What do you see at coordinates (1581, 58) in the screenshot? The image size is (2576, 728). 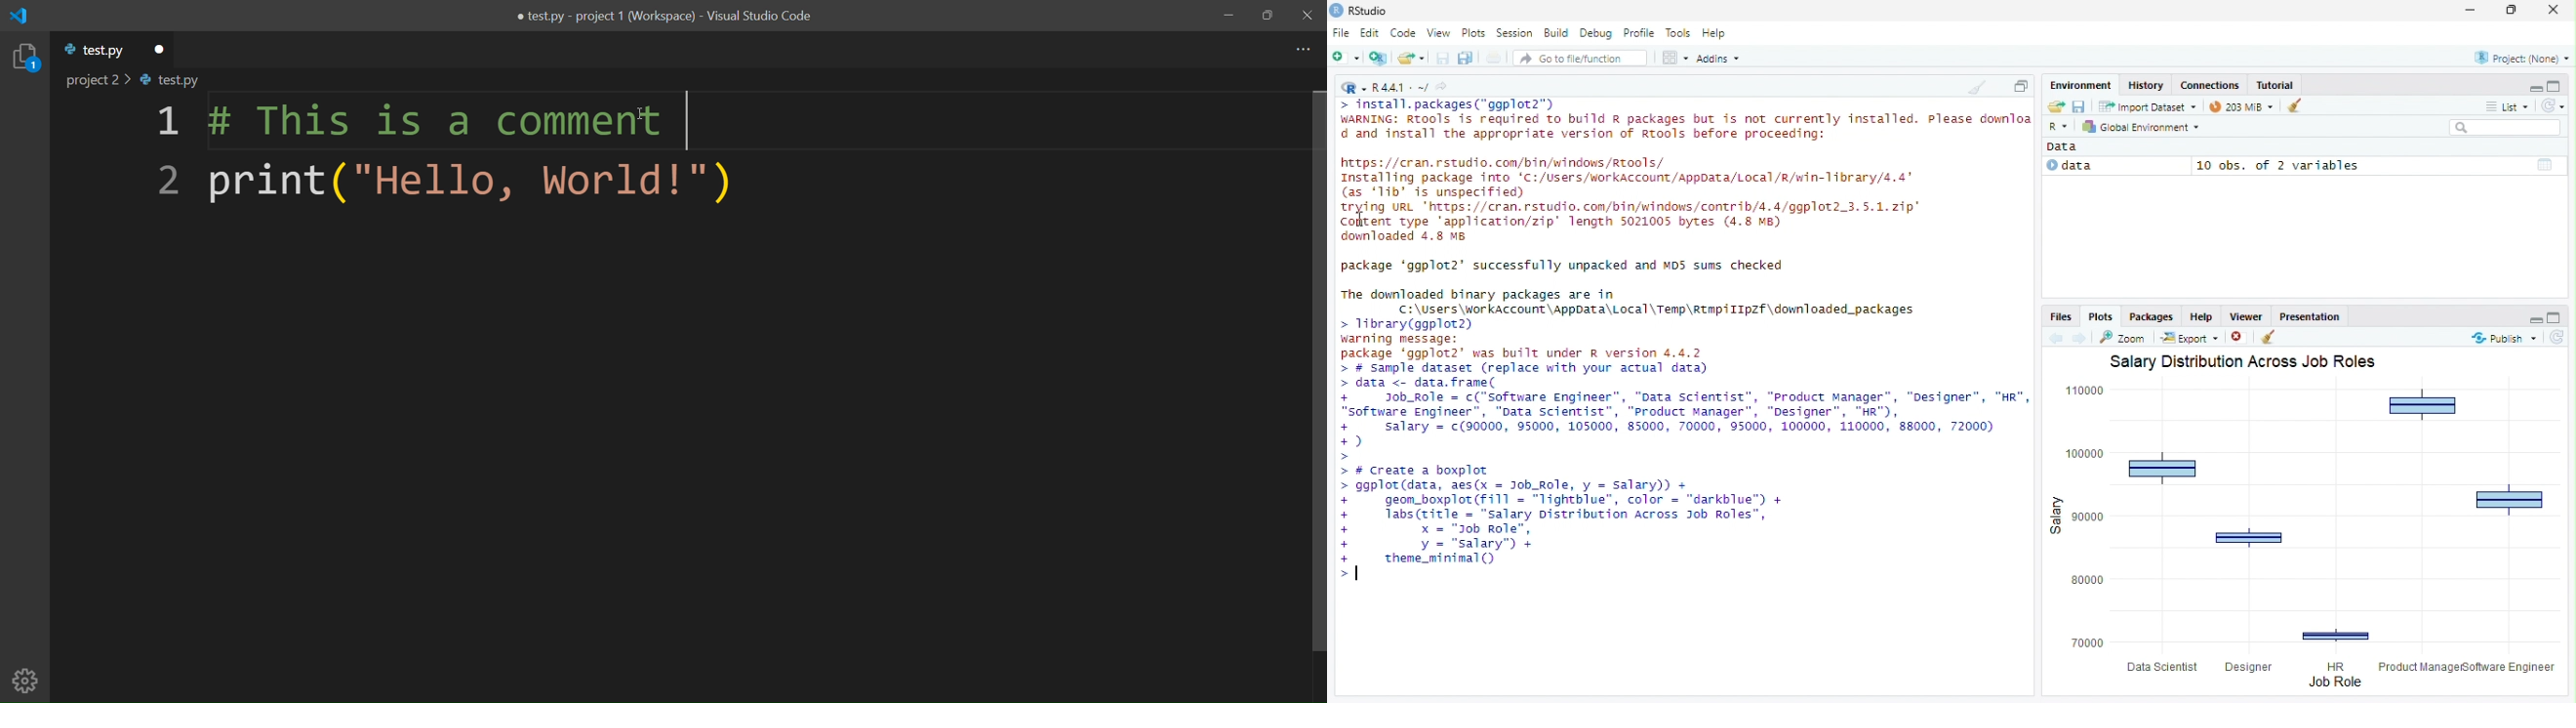 I see `Go to file/function` at bounding box center [1581, 58].